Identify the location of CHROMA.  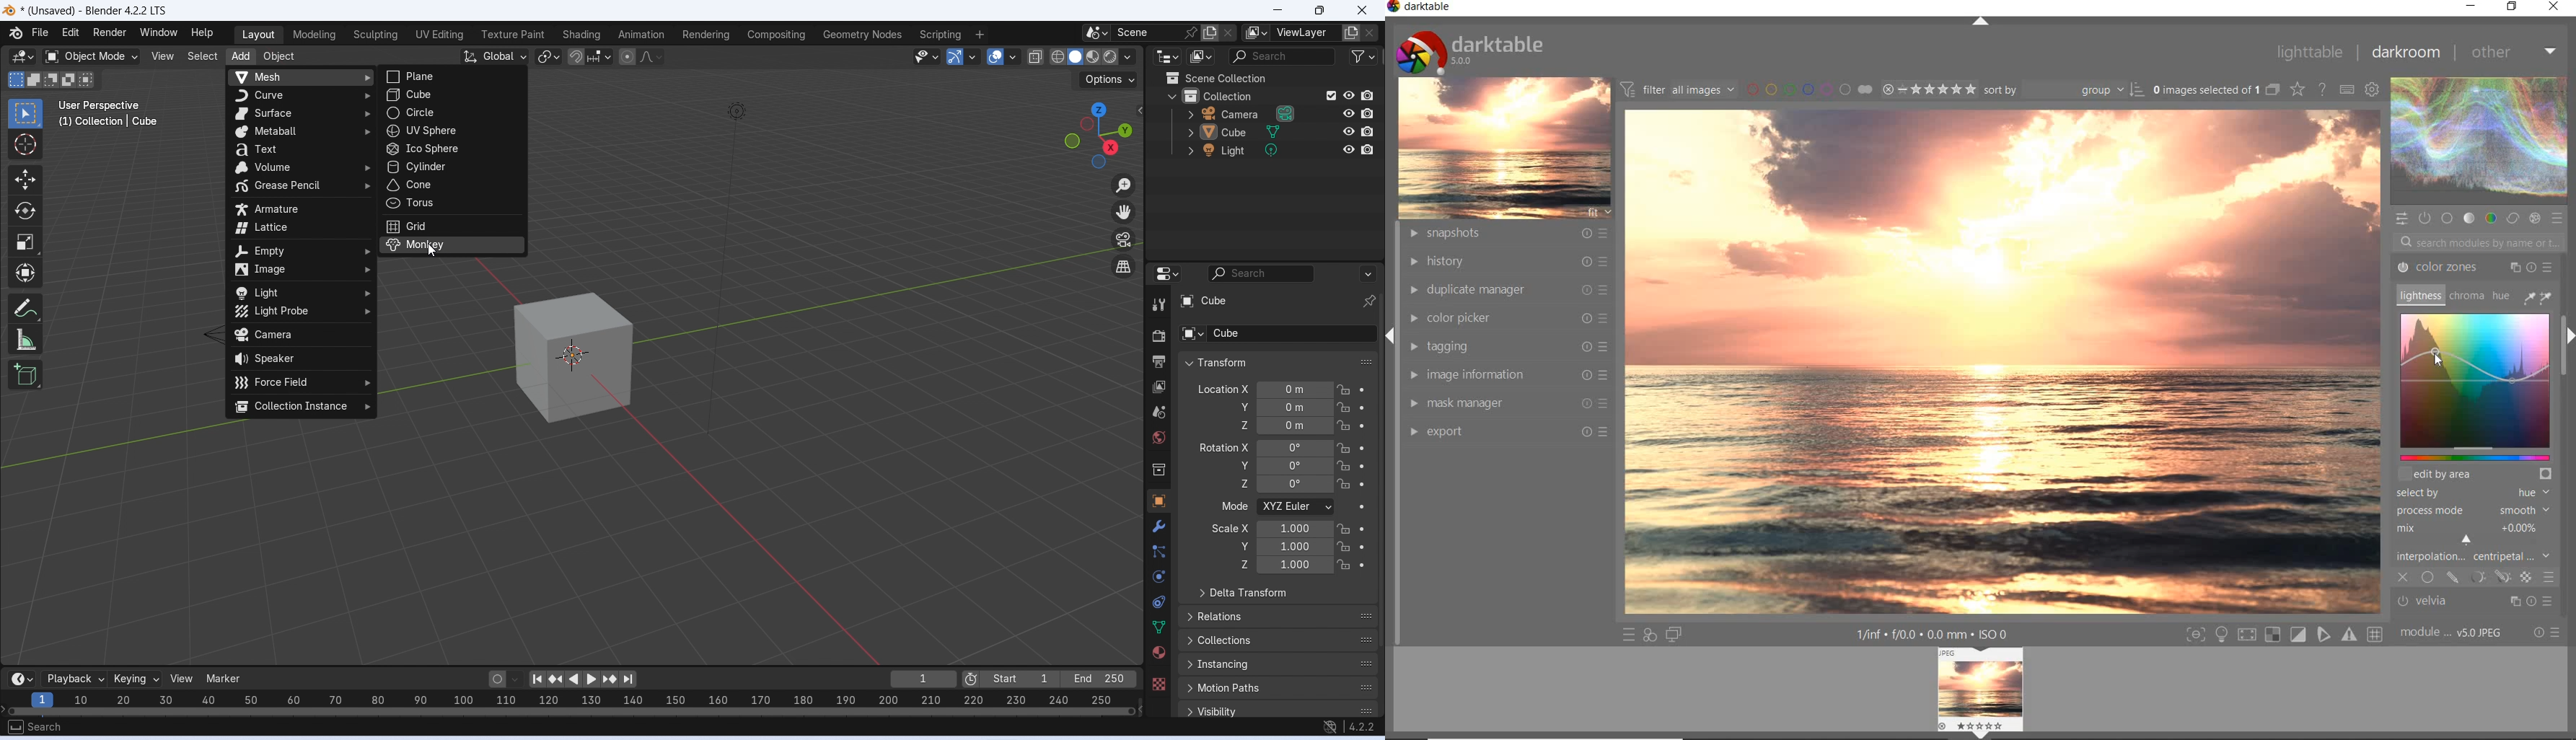
(2465, 296).